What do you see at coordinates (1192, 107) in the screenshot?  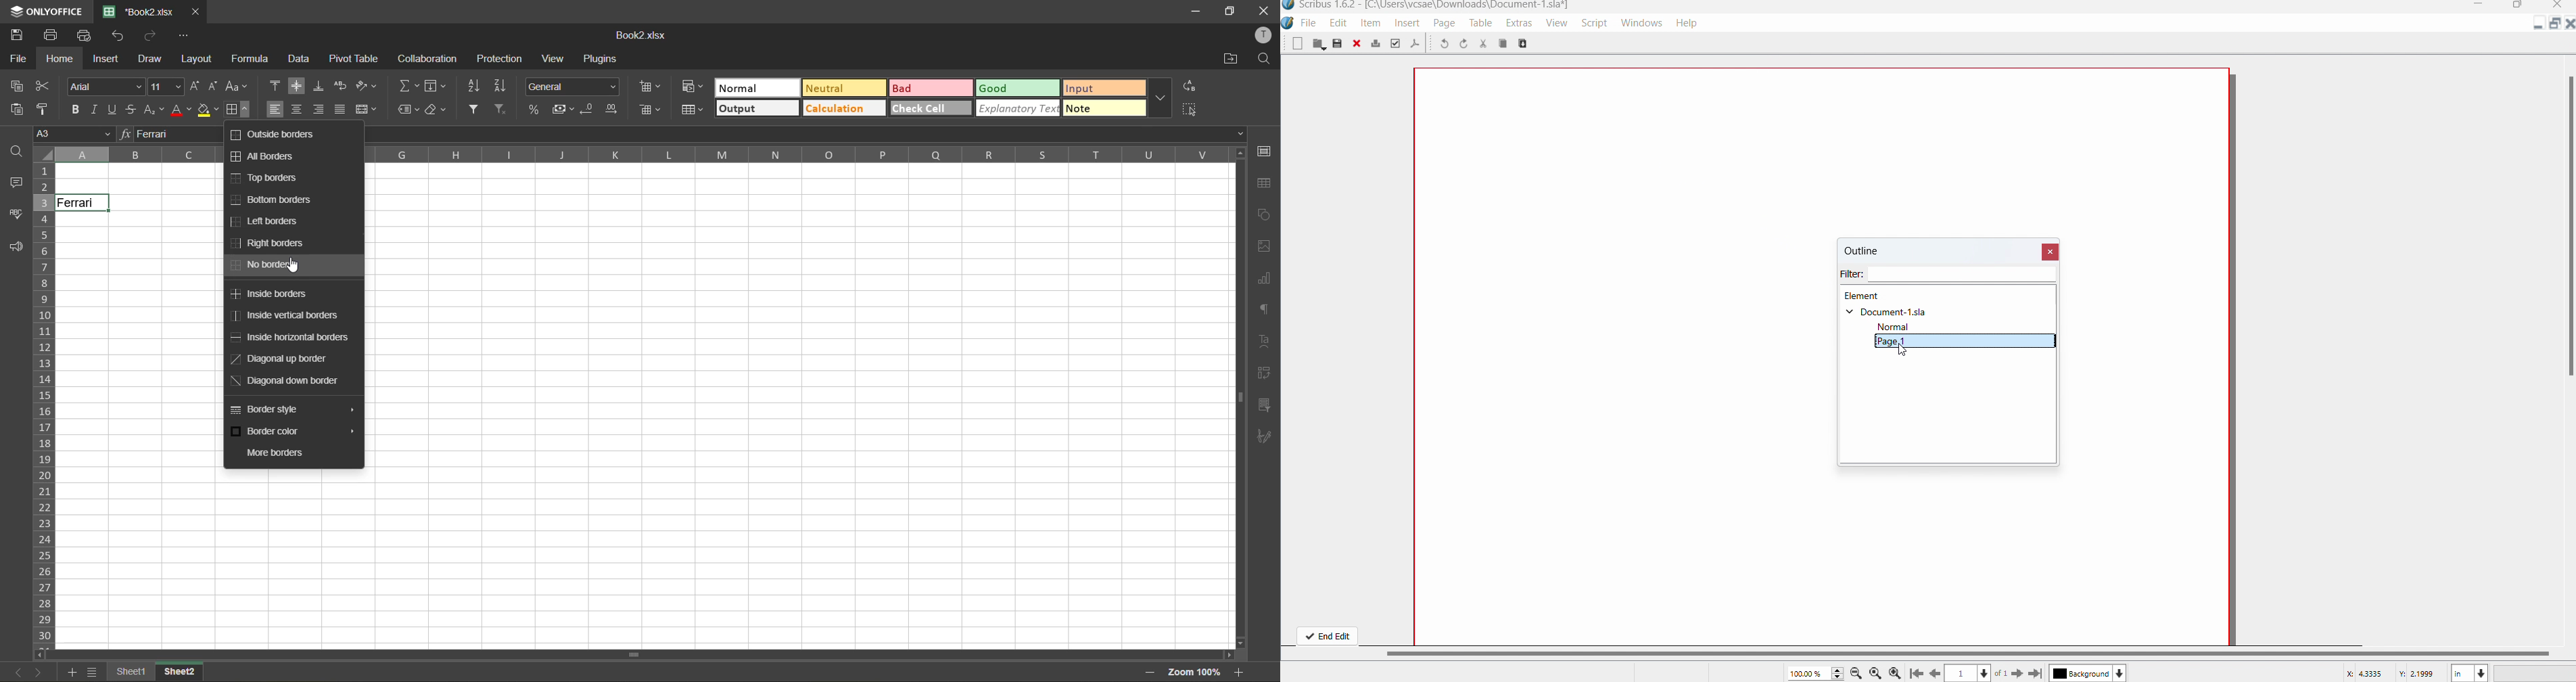 I see `select cell` at bounding box center [1192, 107].